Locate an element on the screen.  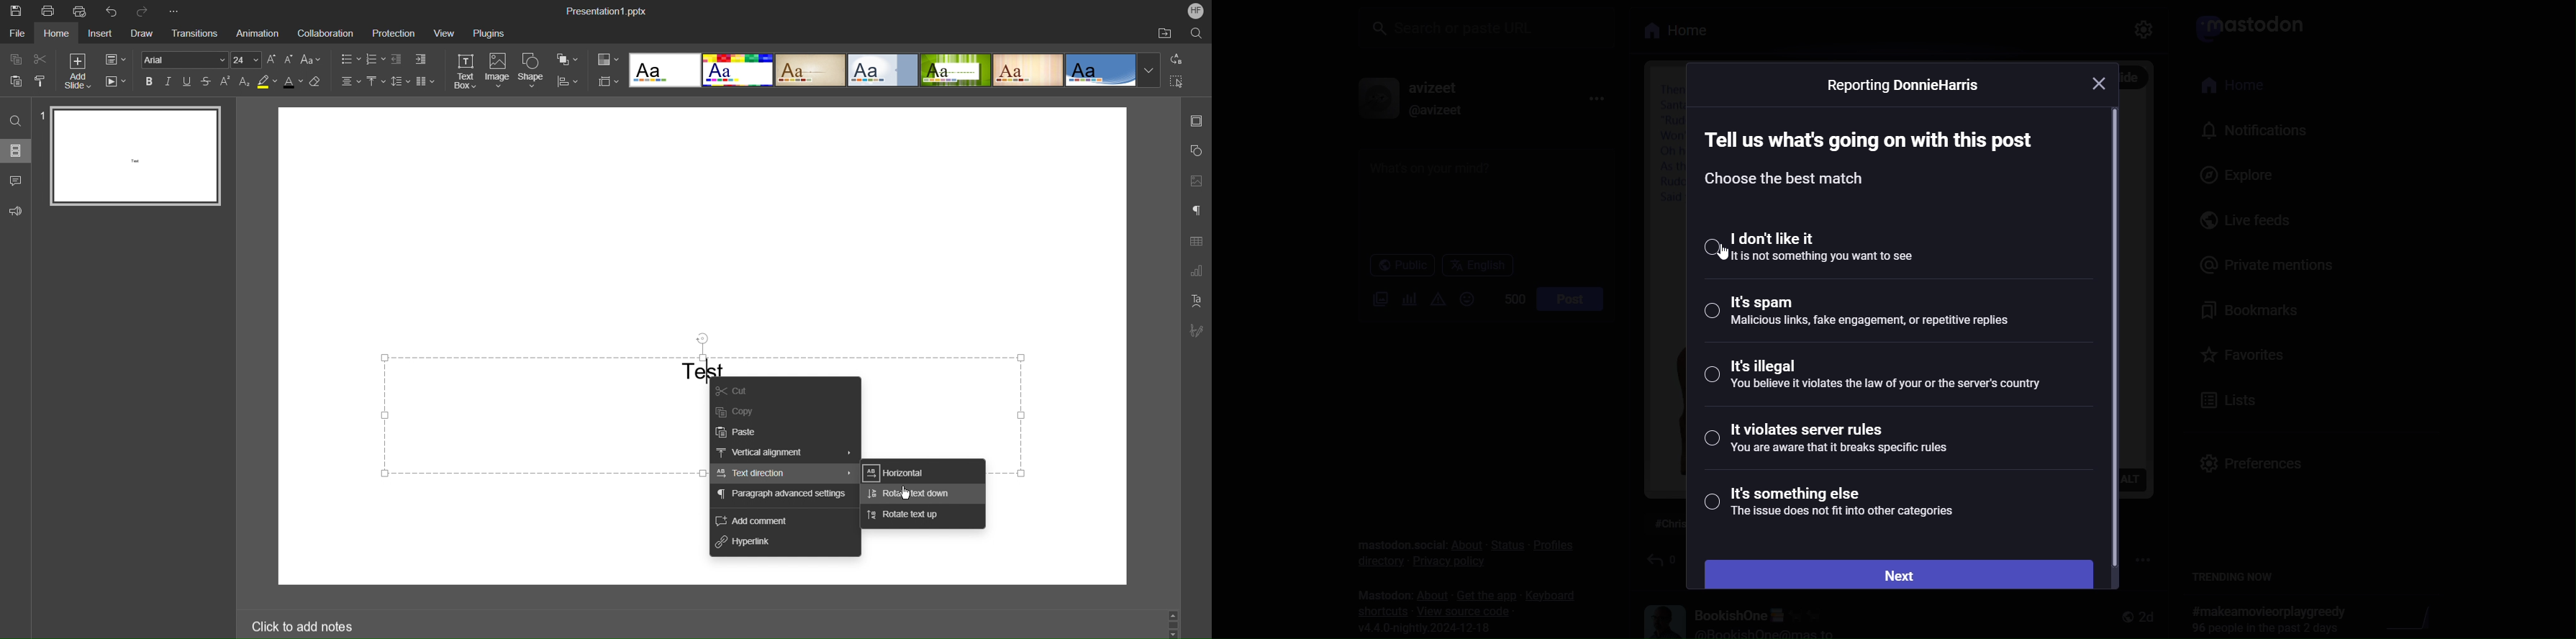
Quick Print is located at coordinates (81, 11).